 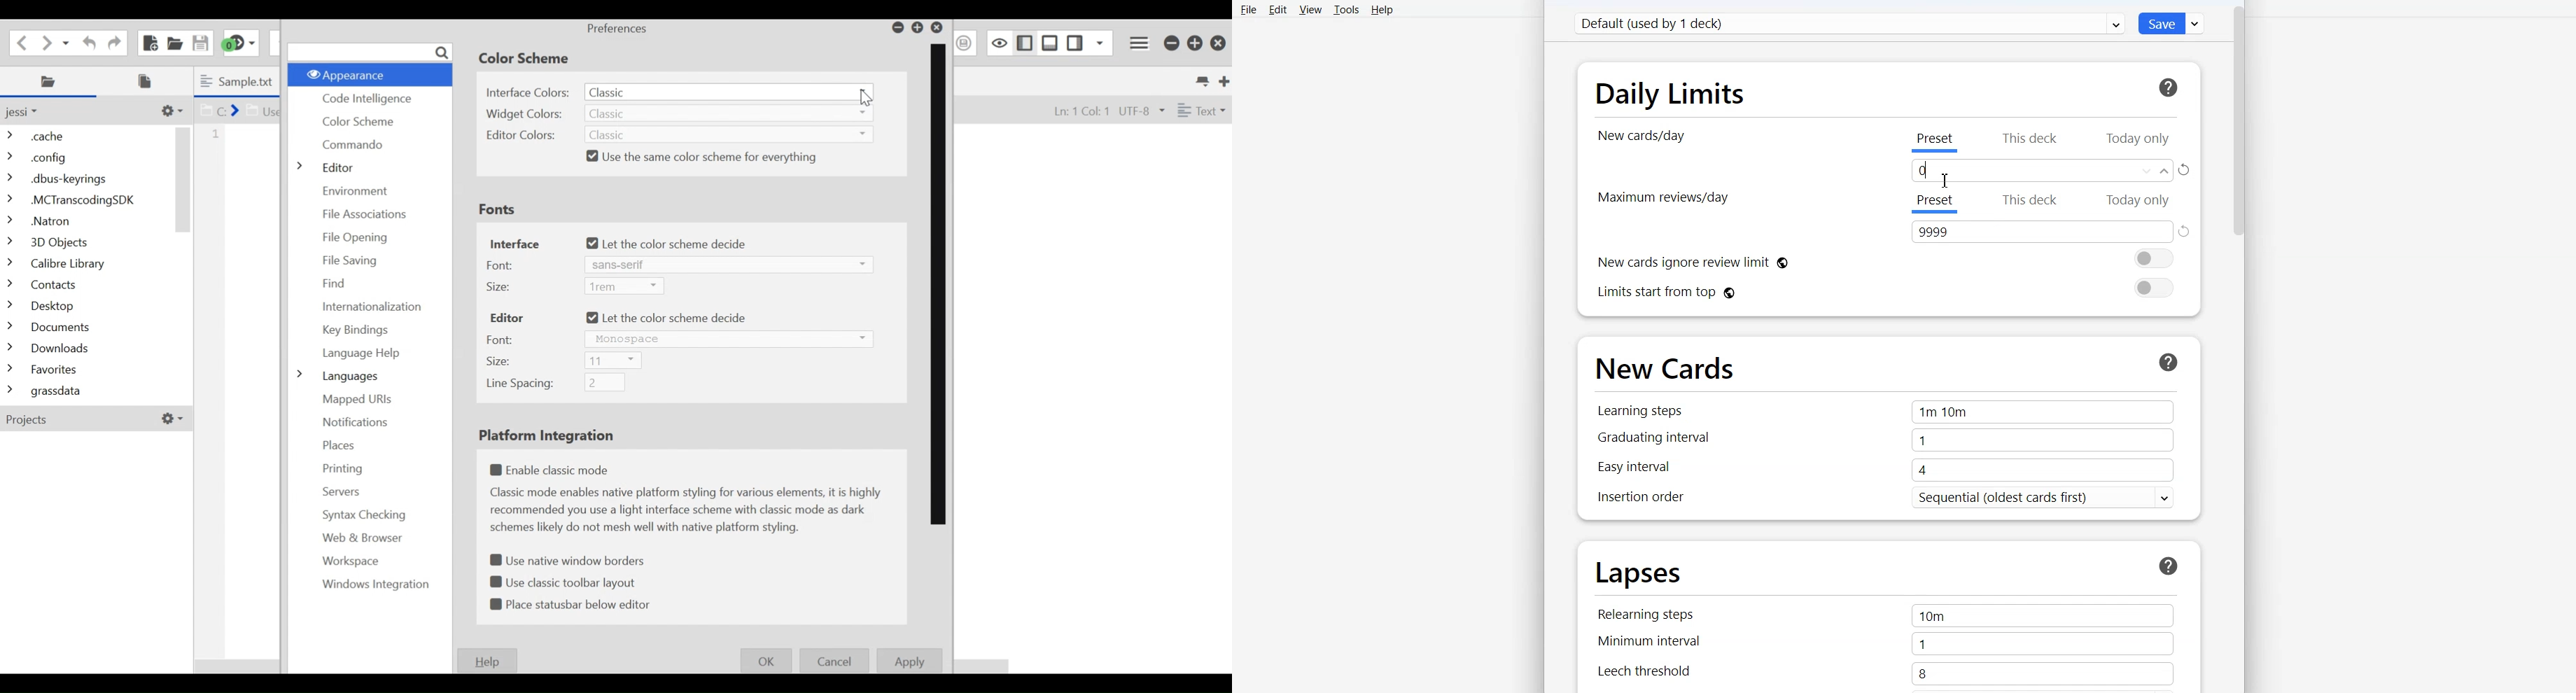 I want to click on New Cards, so click(x=1667, y=369).